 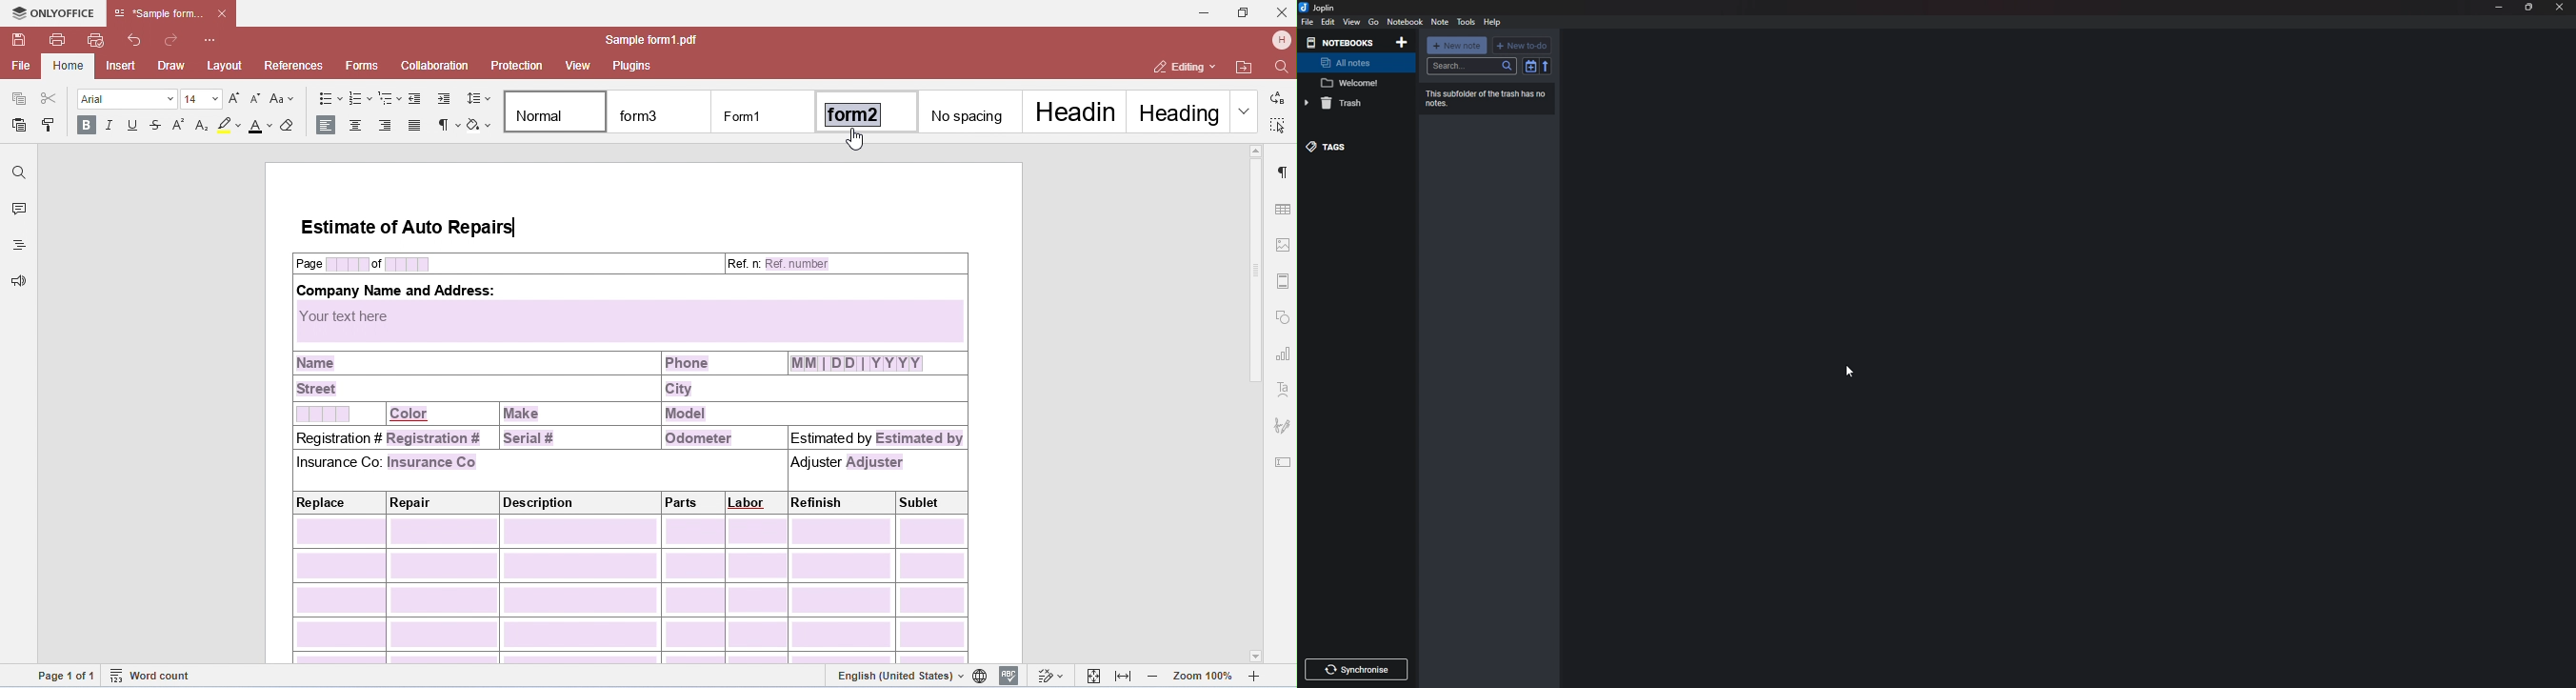 I want to click on New note, so click(x=1457, y=45).